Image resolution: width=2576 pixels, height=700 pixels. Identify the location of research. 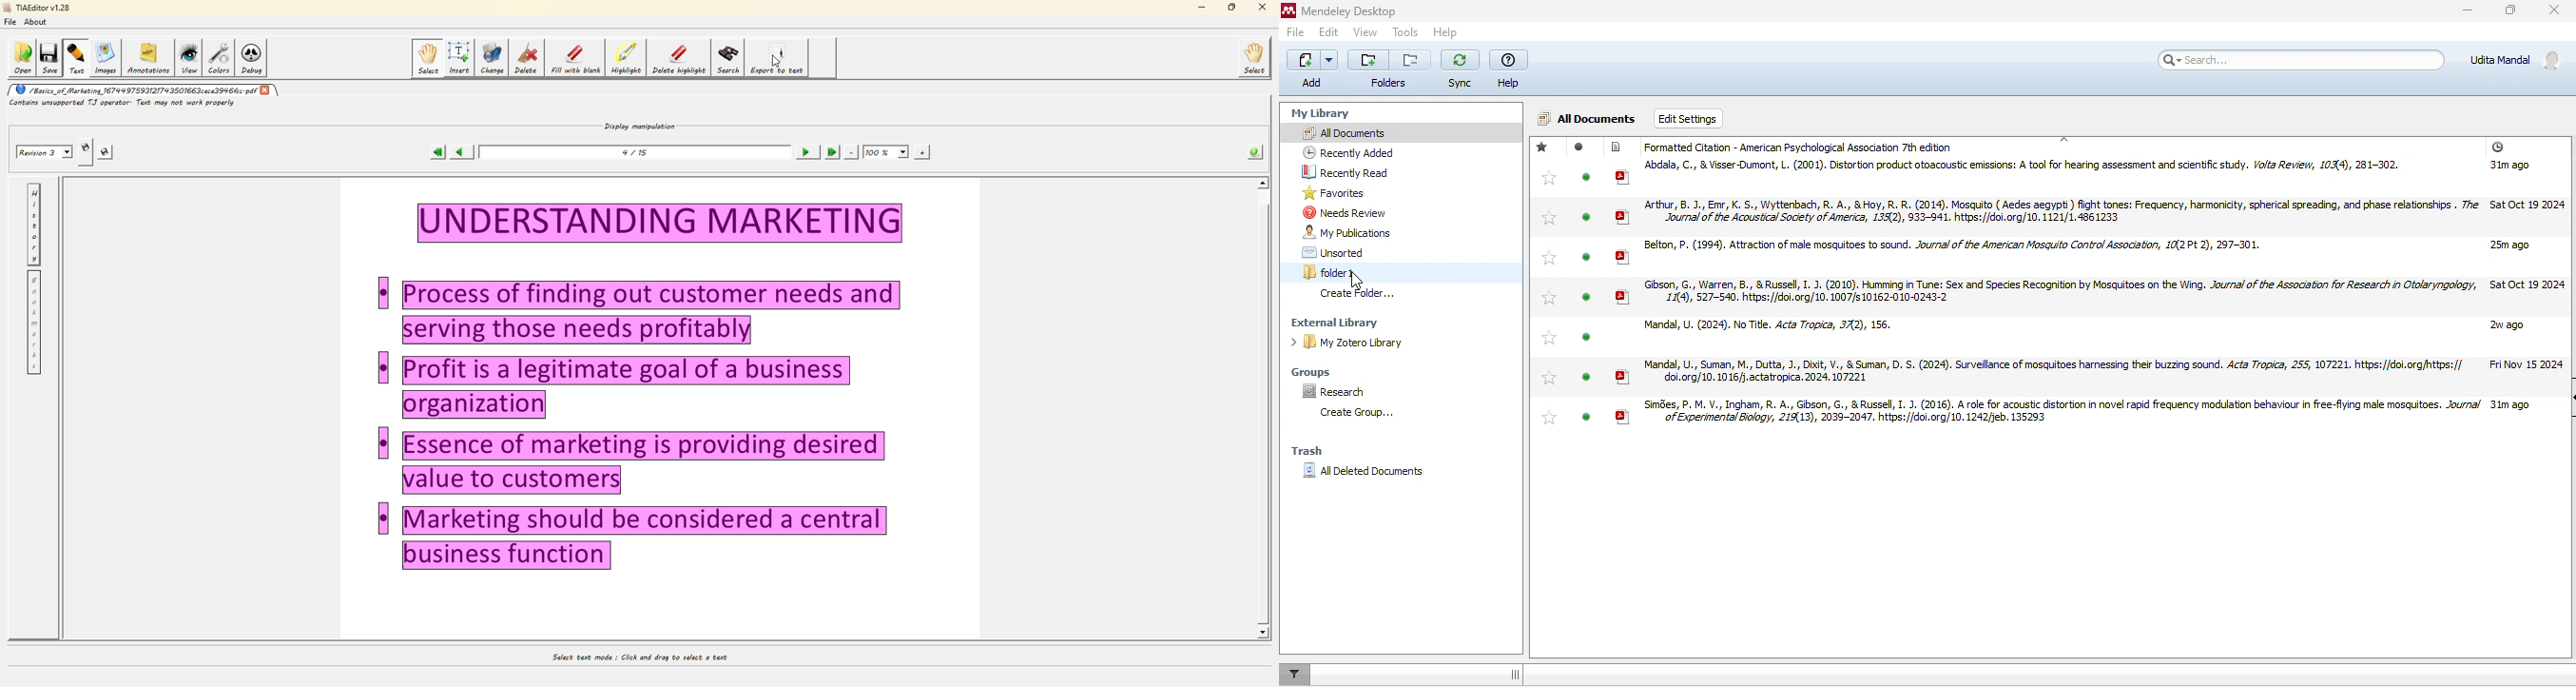
(1358, 394).